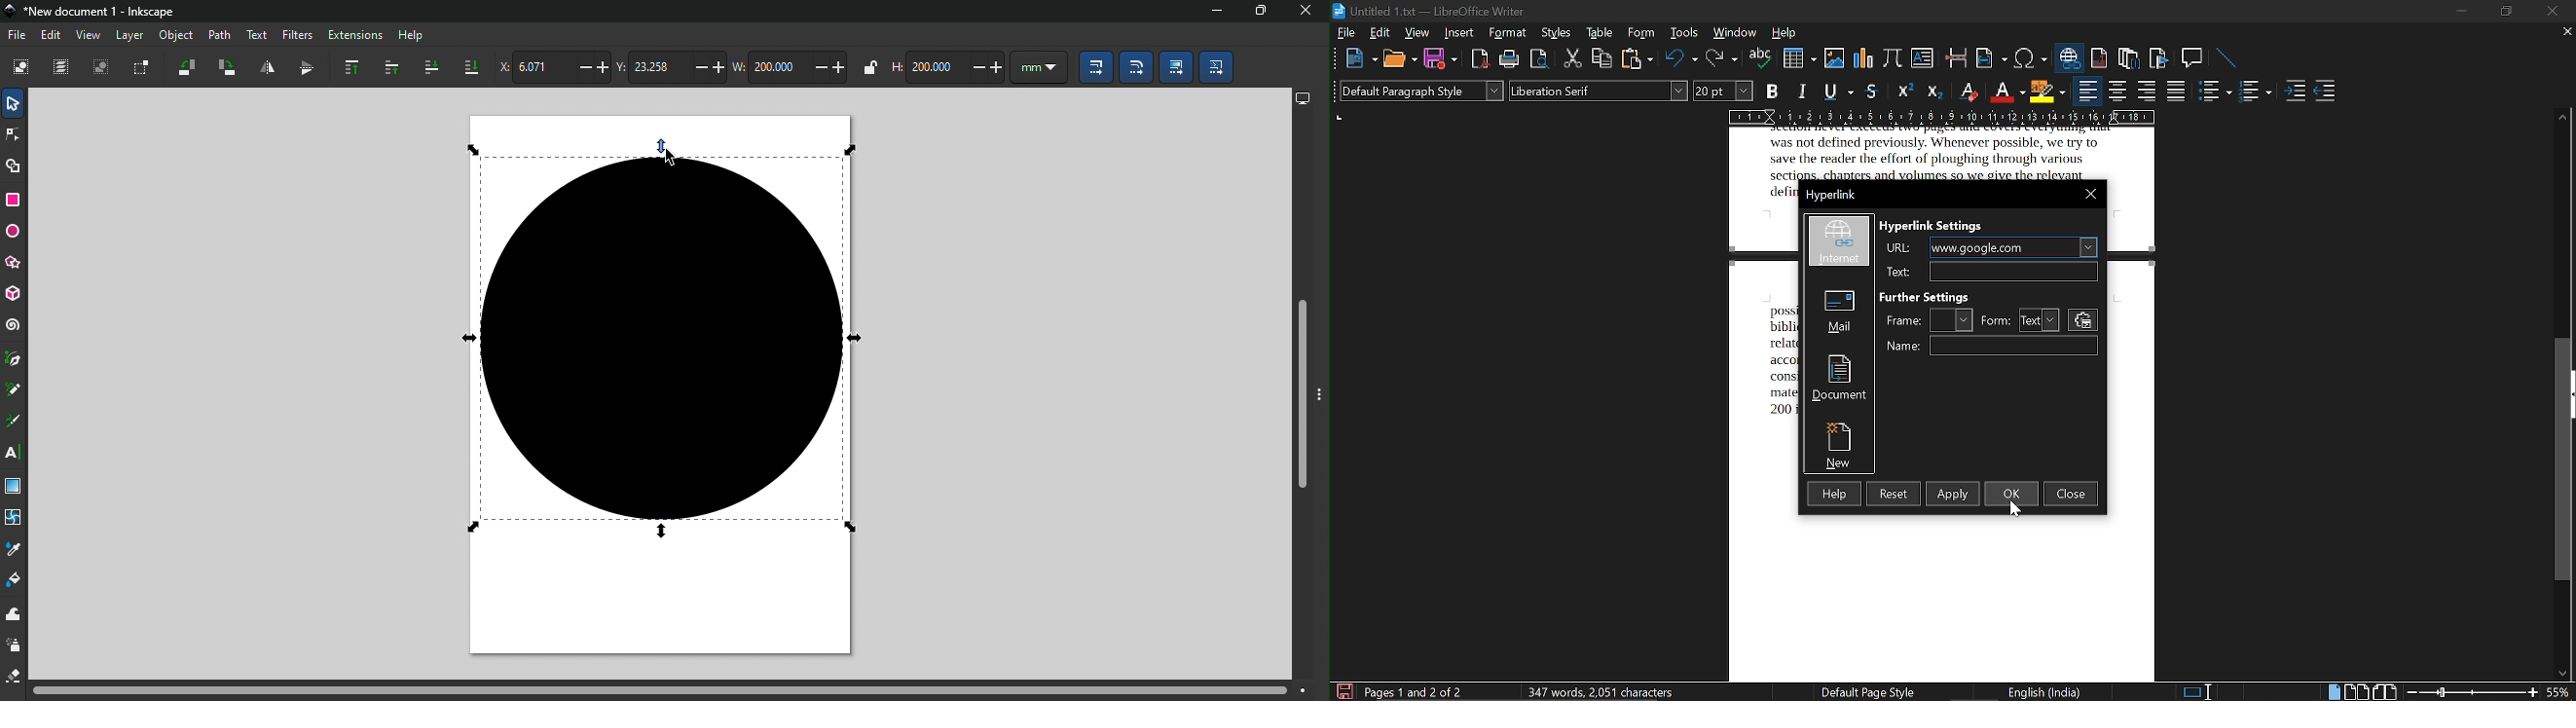 The width and height of the screenshot is (2576, 728). What do you see at coordinates (2006, 91) in the screenshot?
I see `font color` at bounding box center [2006, 91].